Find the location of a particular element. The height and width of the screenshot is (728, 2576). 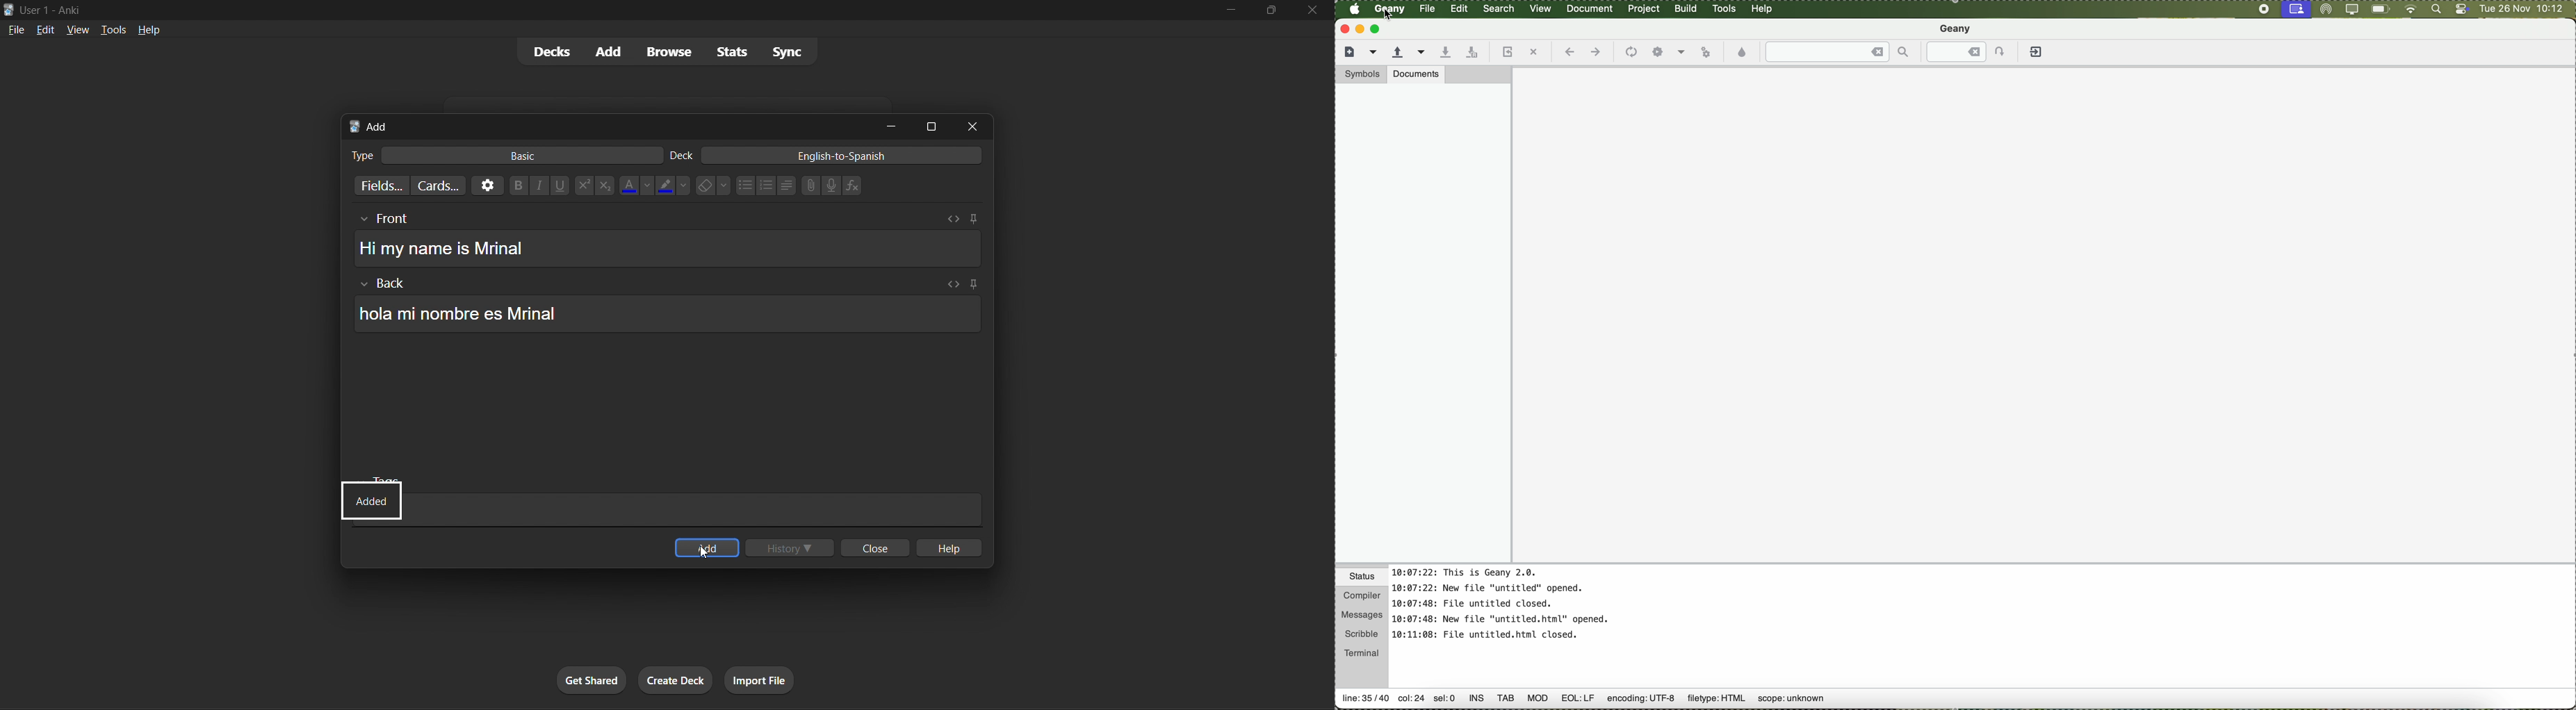

file is located at coordinates (15, 28).